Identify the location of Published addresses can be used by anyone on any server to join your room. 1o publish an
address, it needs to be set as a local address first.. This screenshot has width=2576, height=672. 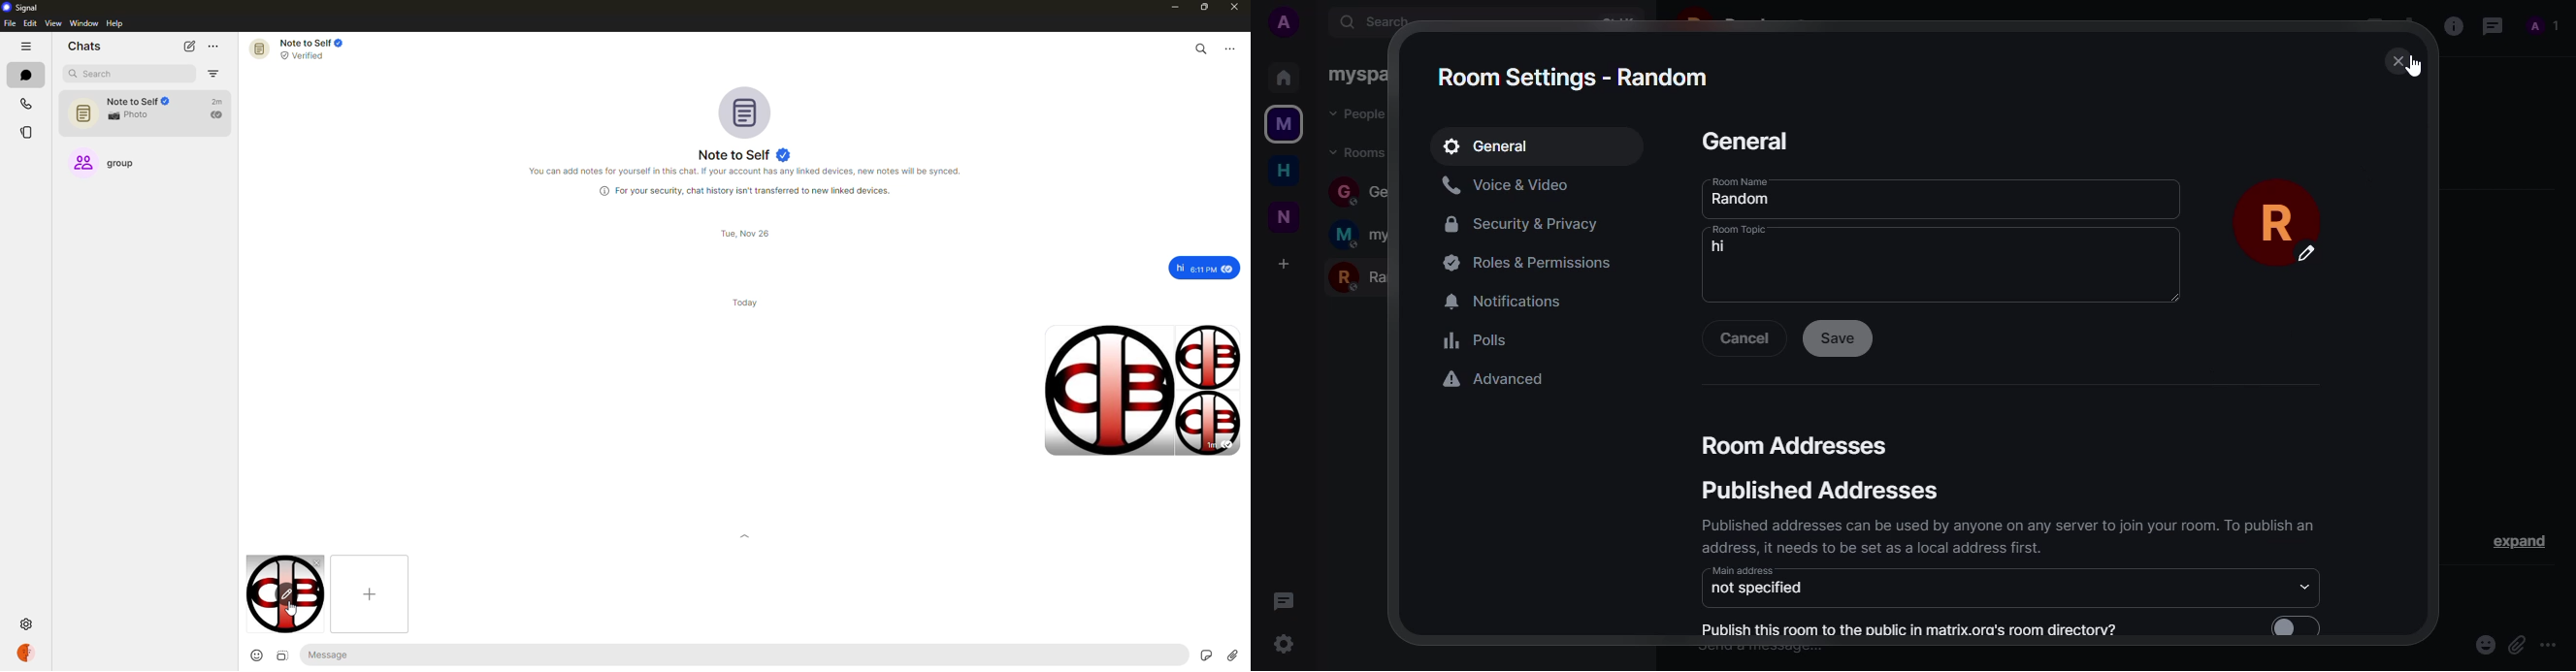
(2000, 540).